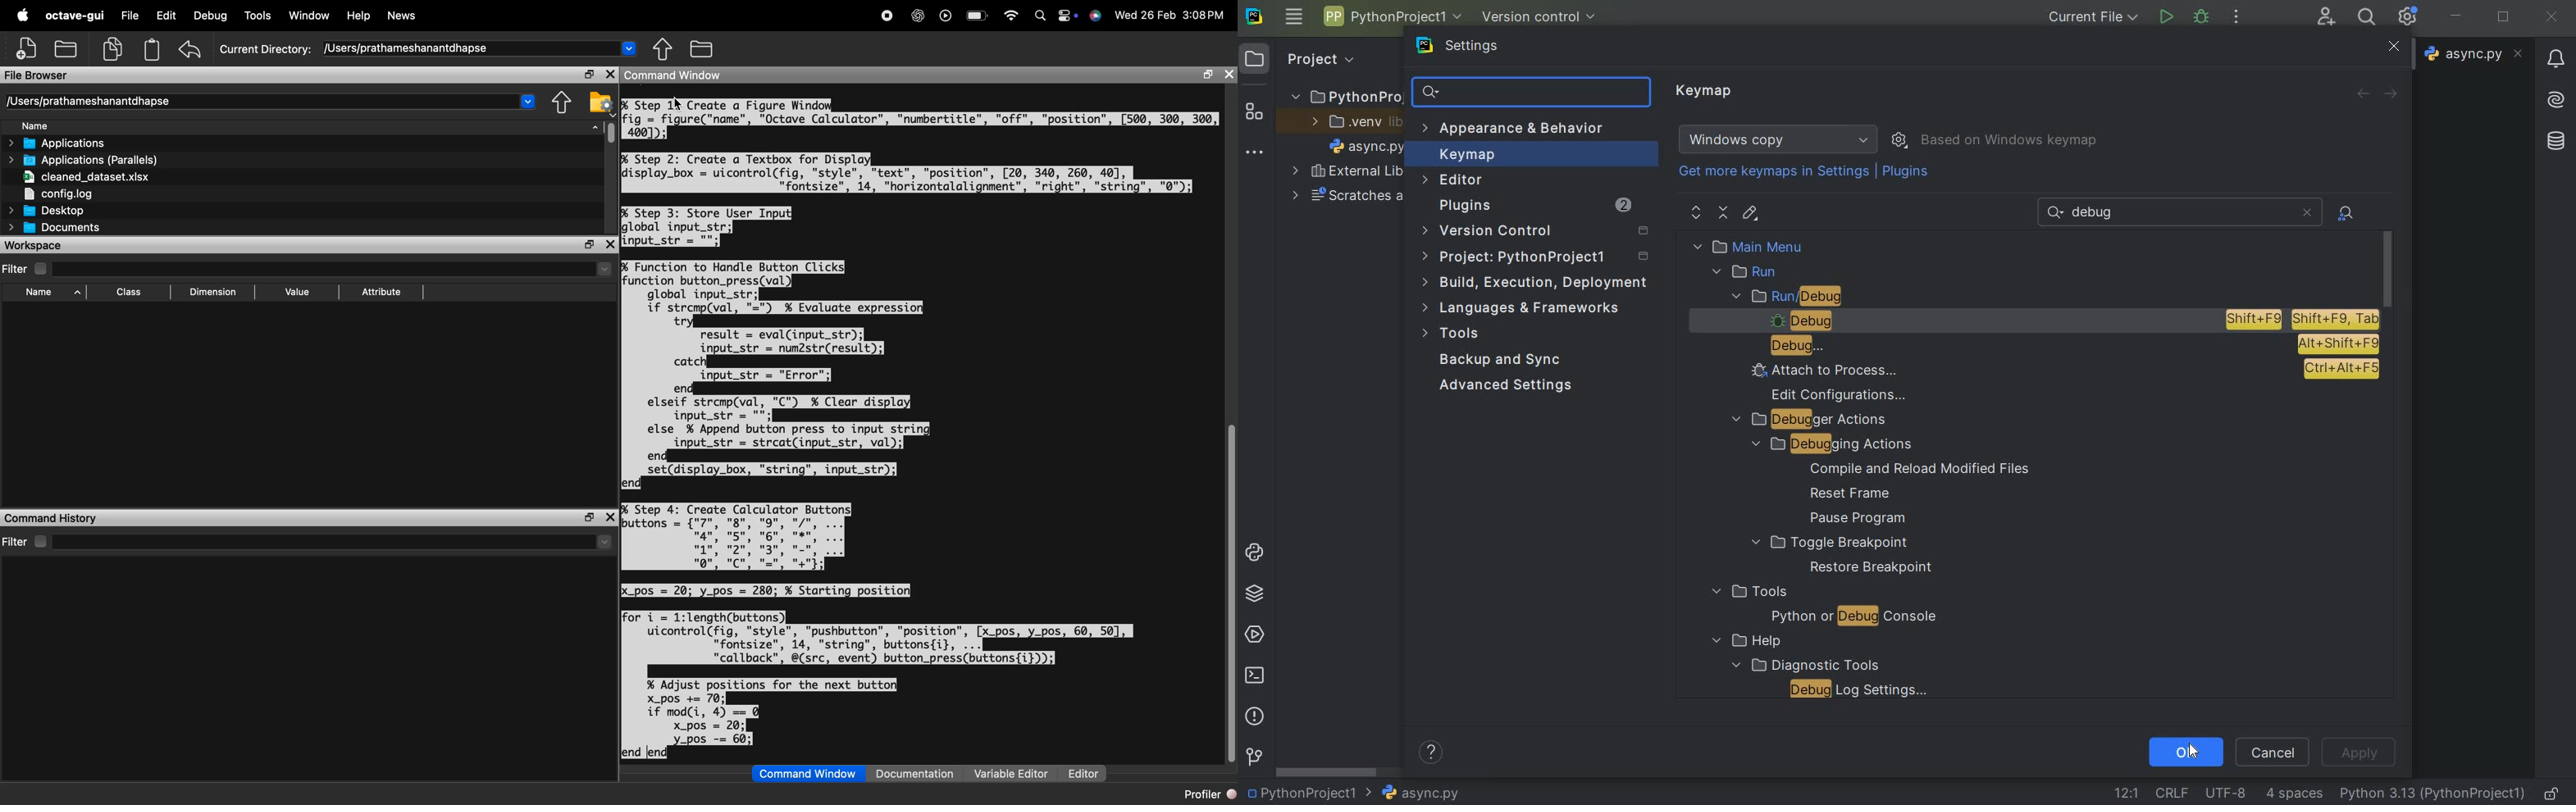 This screenshot has width=2576, height=812. I want to click on plugins, so click(1908, 175).